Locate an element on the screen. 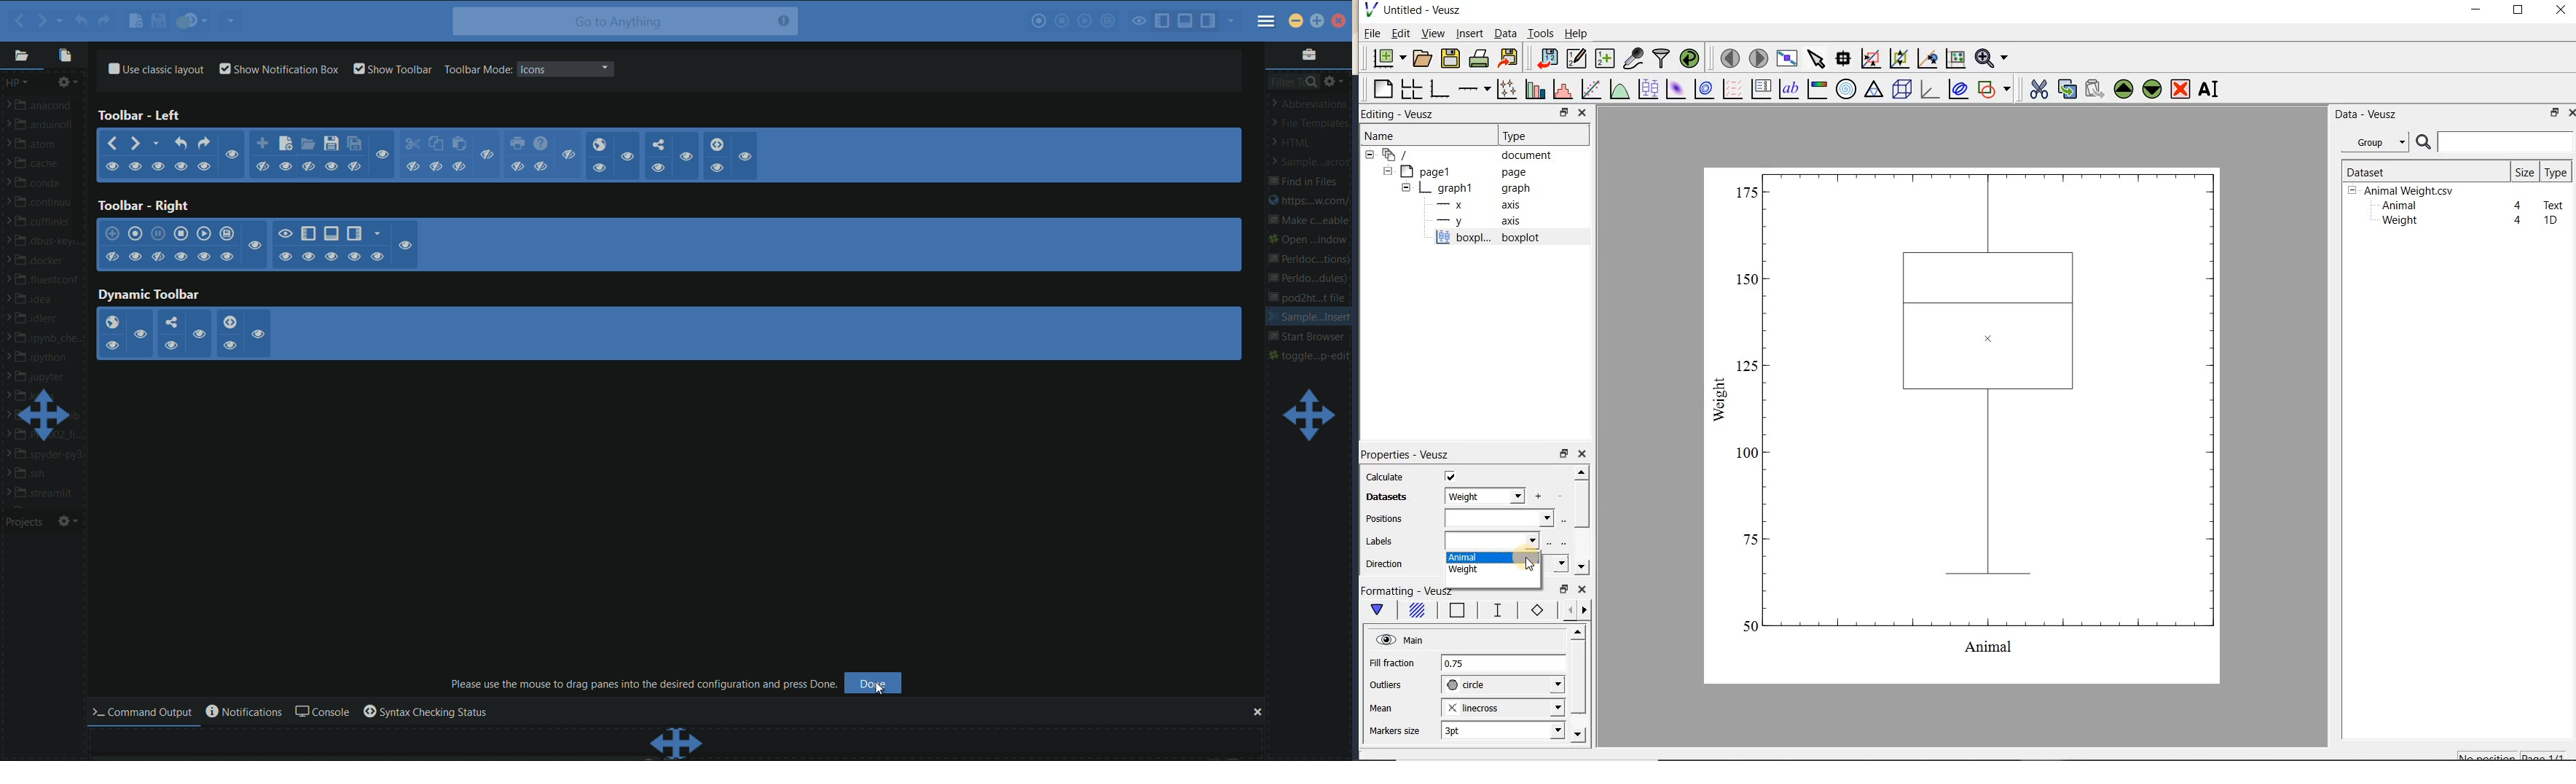 The height and width of the screenshot is (784, 2576). reload linked datasets is located at coordinates (1689, 57).